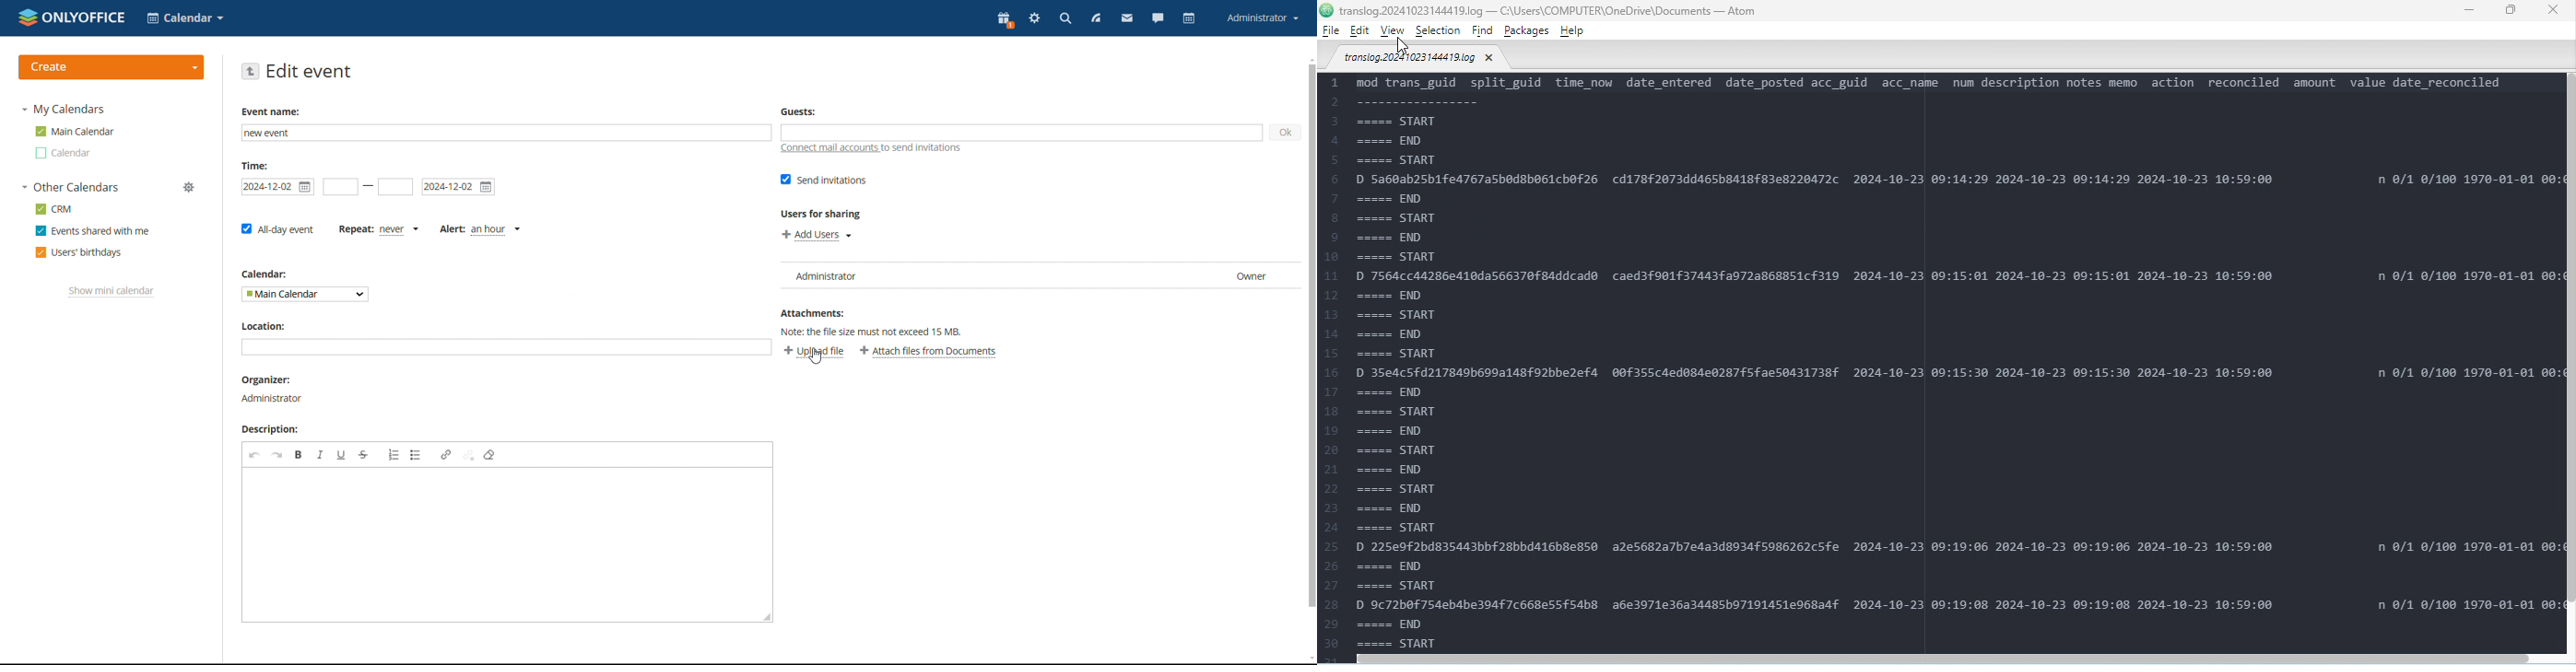 The height and width of the screenshot is (672, 2576). What do you see at coordinates (1395, 30) in the screenshot?
I see `View` at bounding box center [1395, 30].